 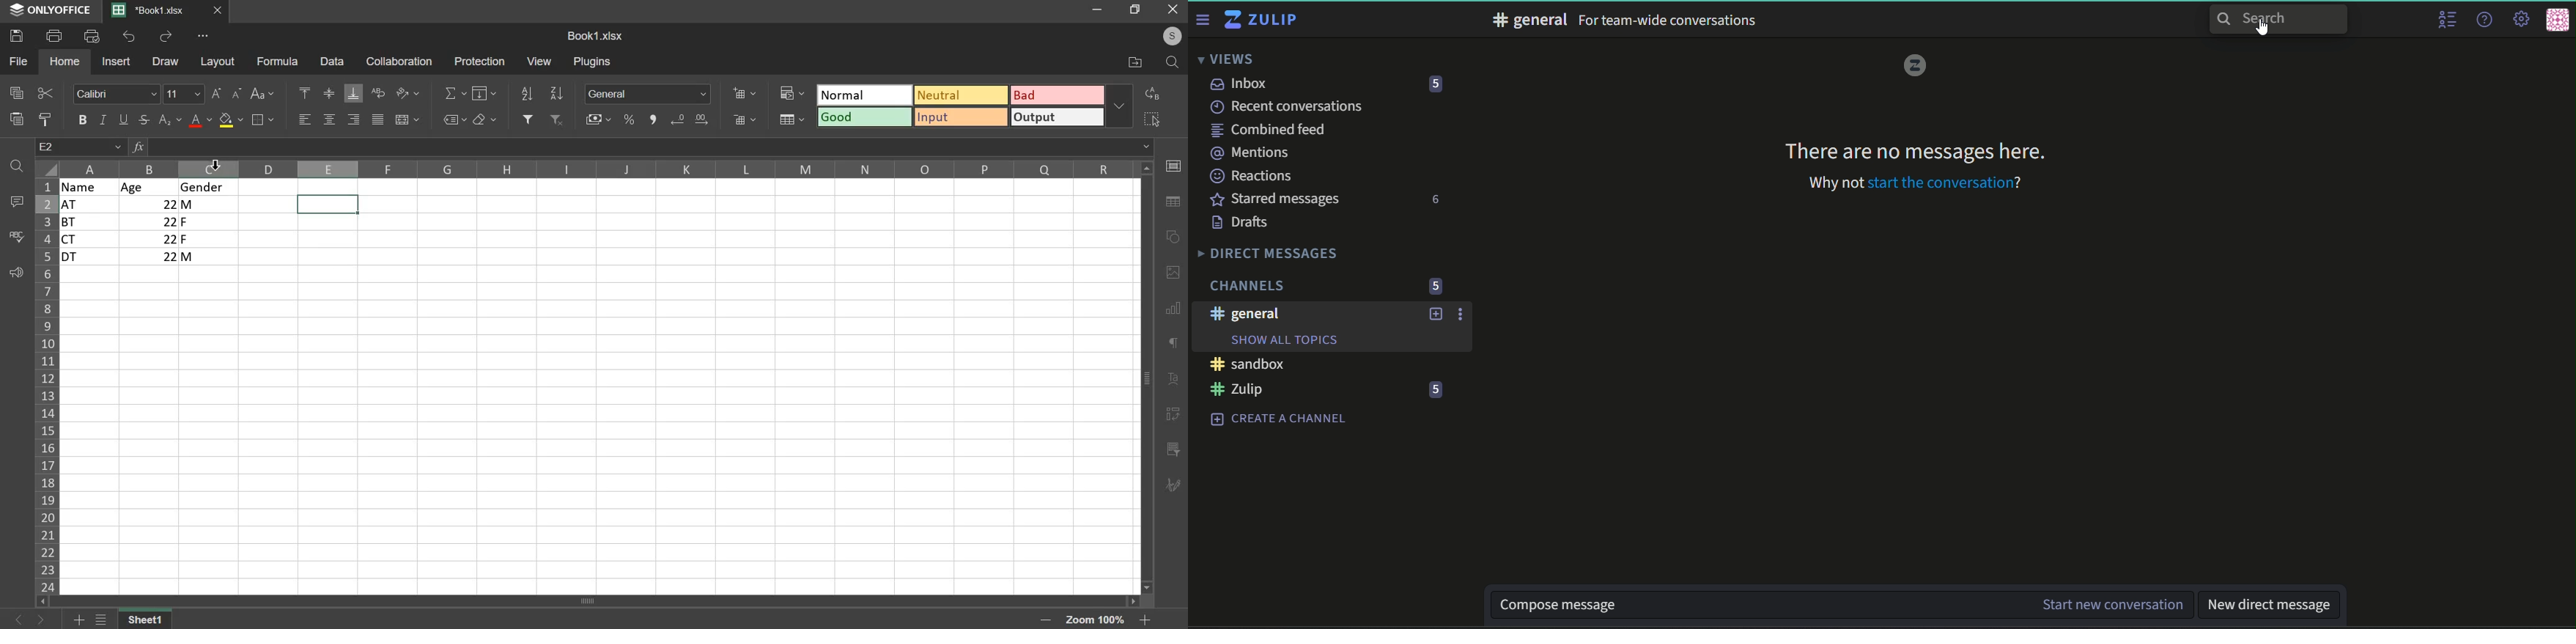 I want to click on clear, so click(x=485, y=119).